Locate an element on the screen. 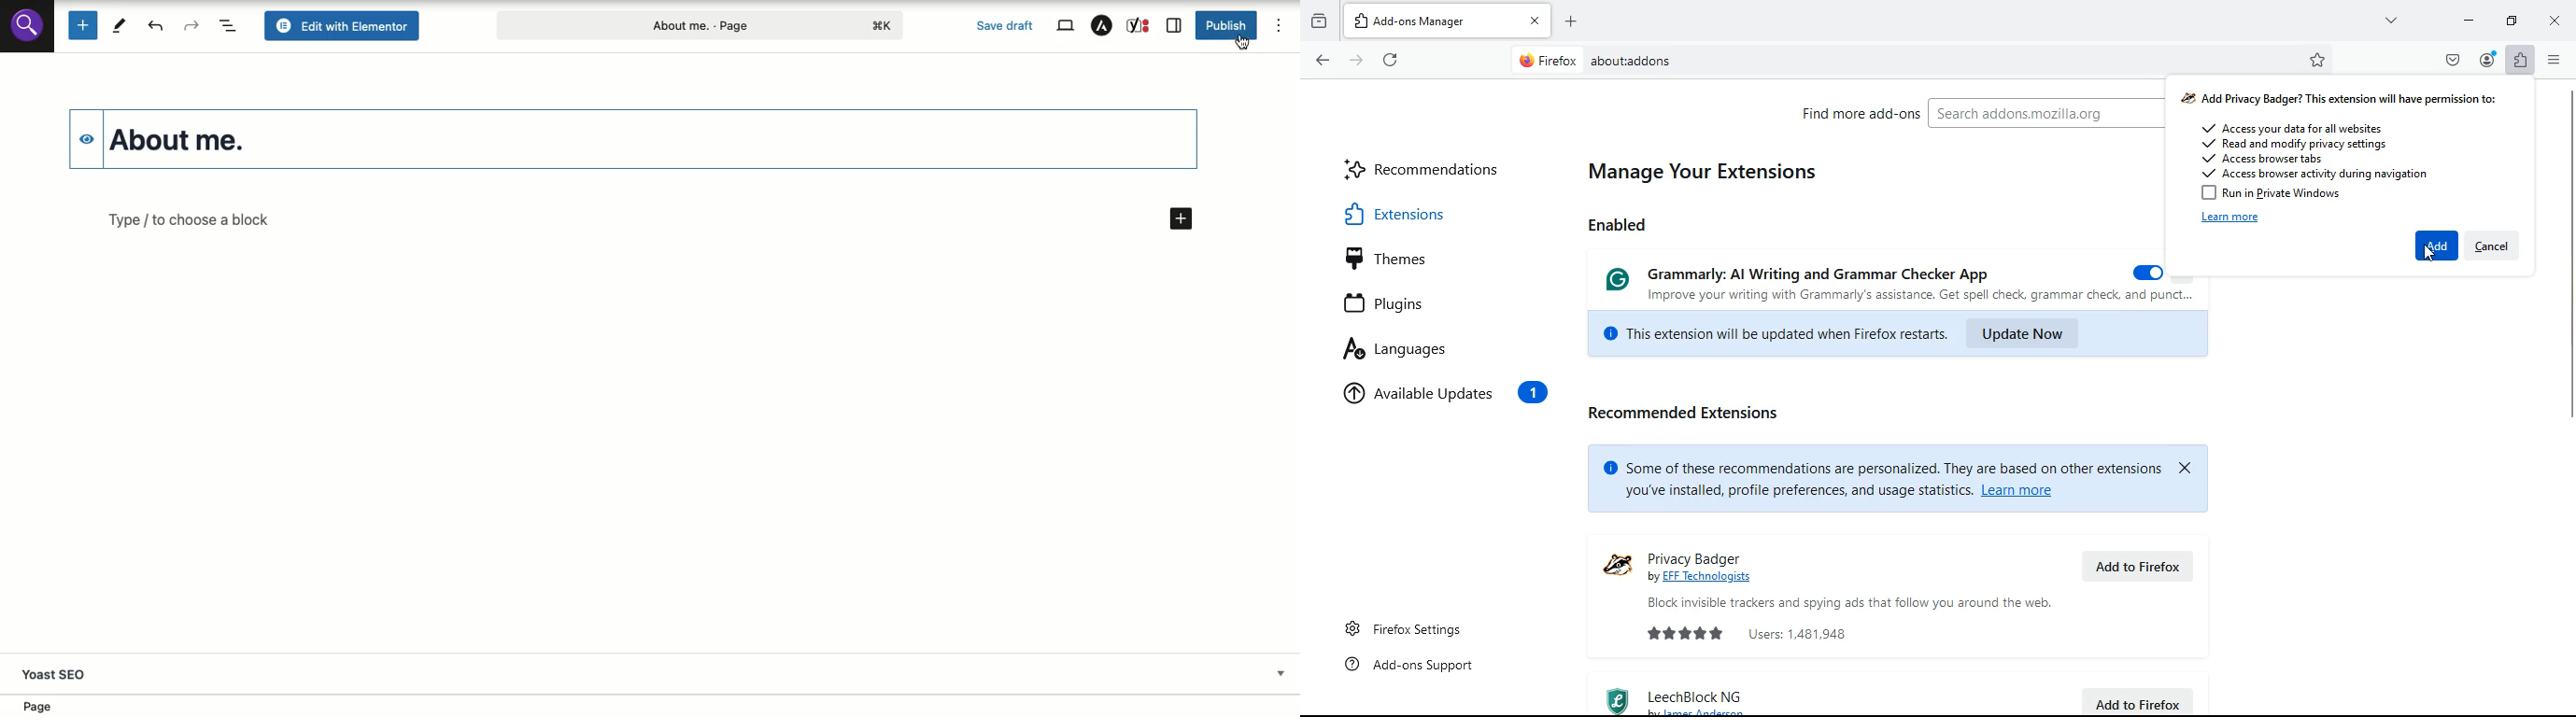  Sidebar is located at coordinates (1173, 27).